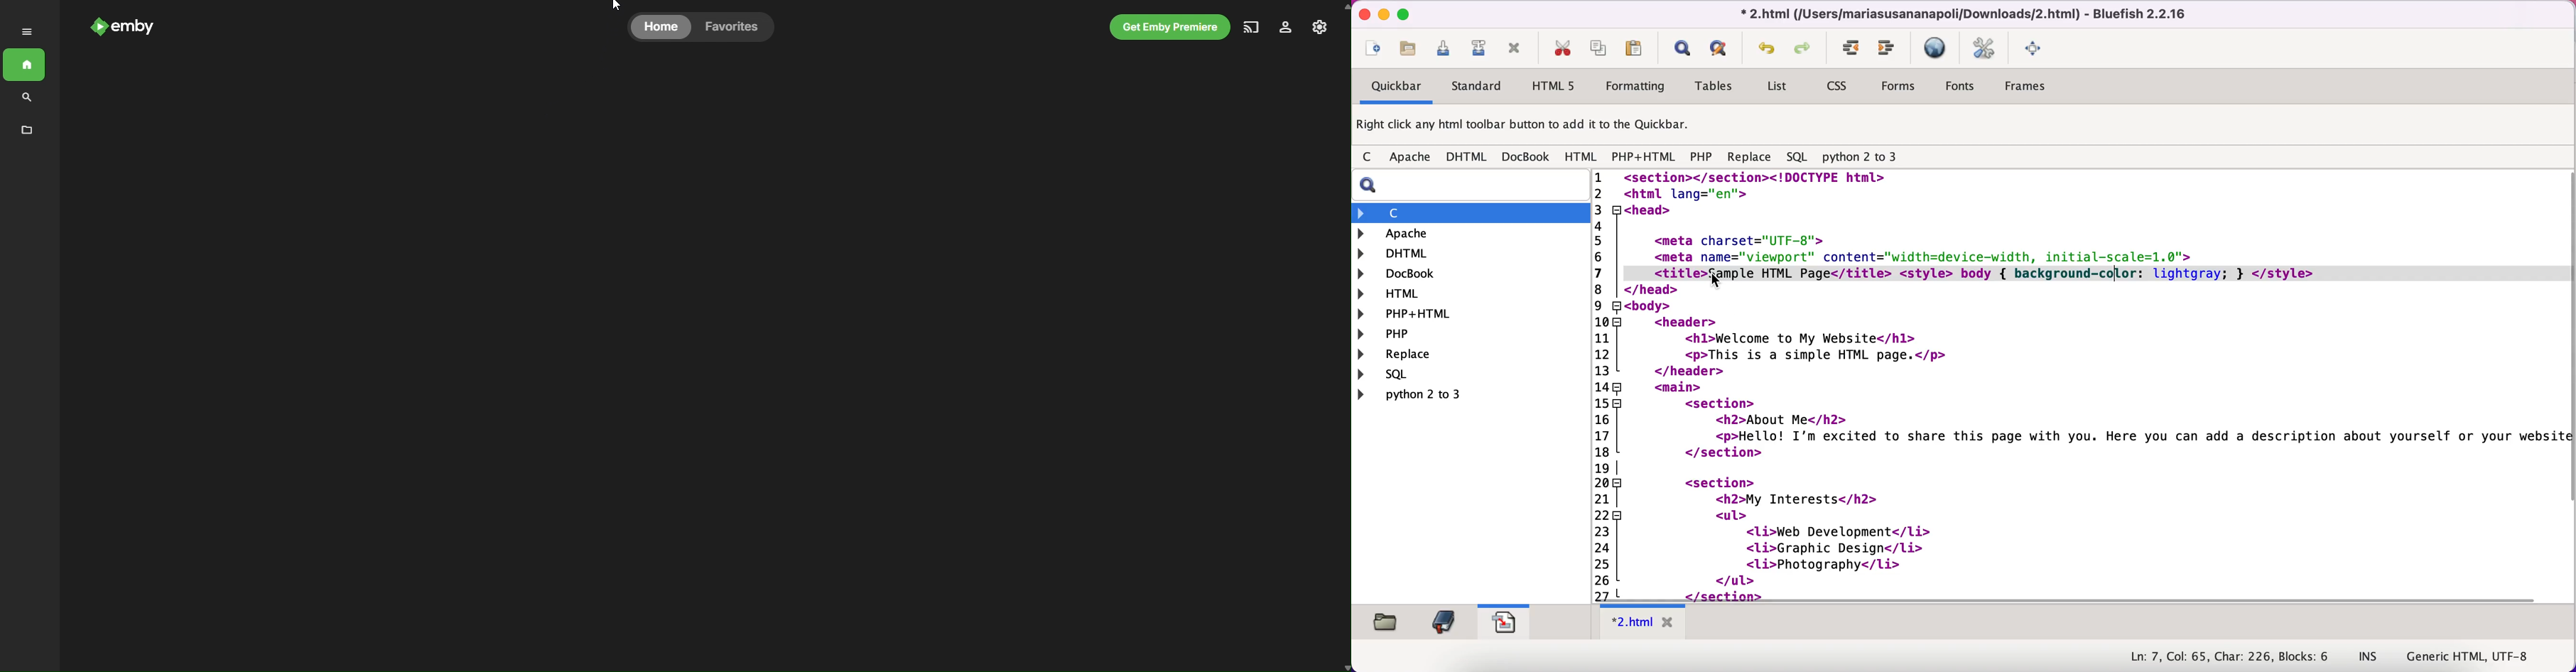  Describe the element at coordinates (1645, 158) in the screenshot. I see `php+html` at that location.